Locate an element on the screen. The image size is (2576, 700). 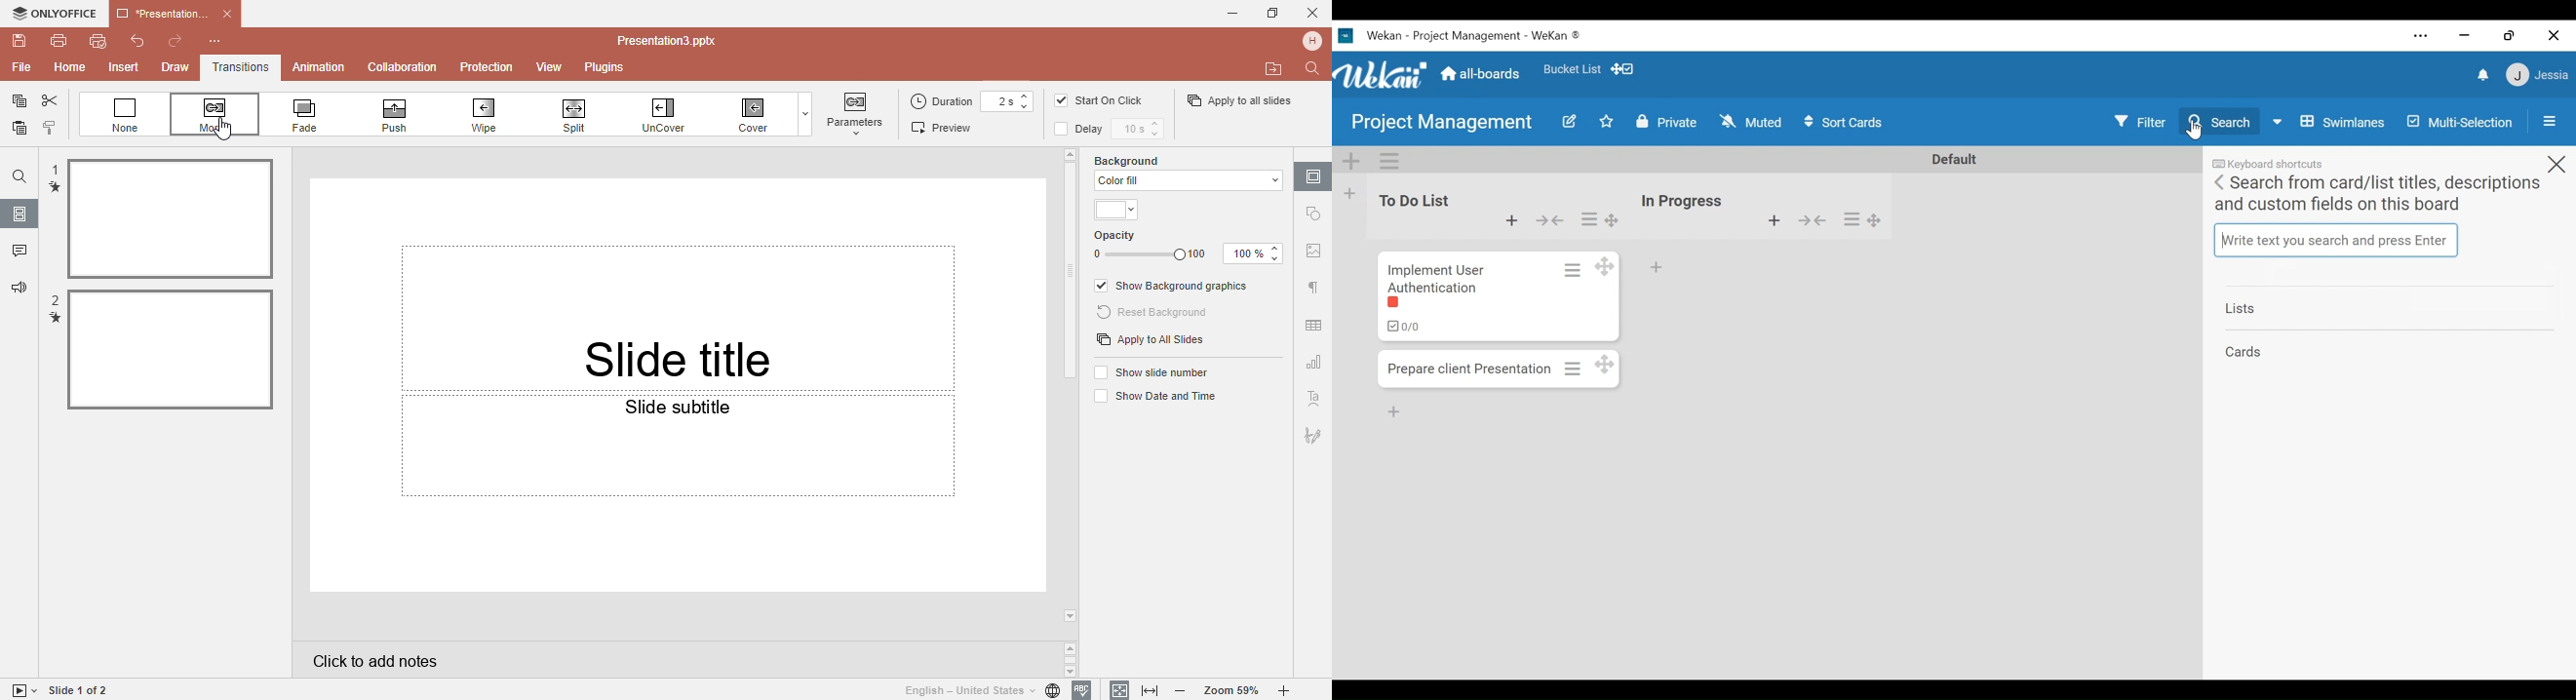
Zoom out is located at coordinates (1185, 692).